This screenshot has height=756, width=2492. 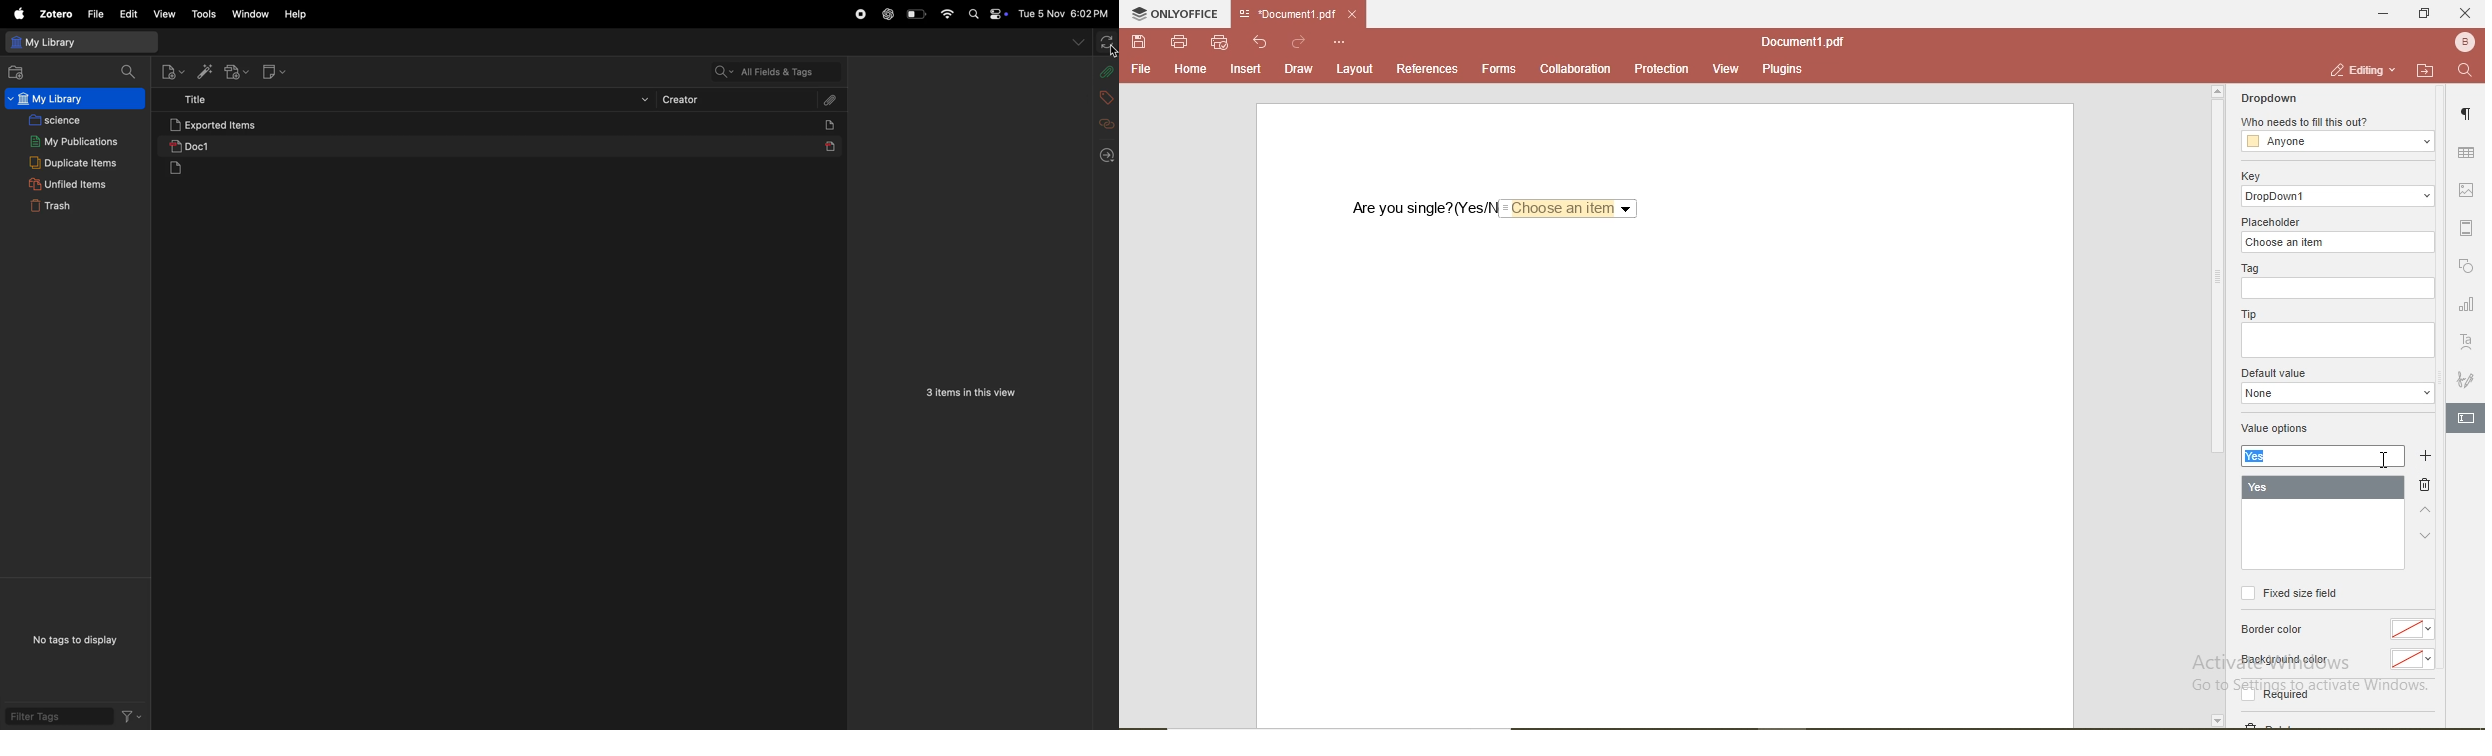 What do you see at coordinates (2465, 417) in the screenshot?
I see `edit` at bounding box center [2465, 417].